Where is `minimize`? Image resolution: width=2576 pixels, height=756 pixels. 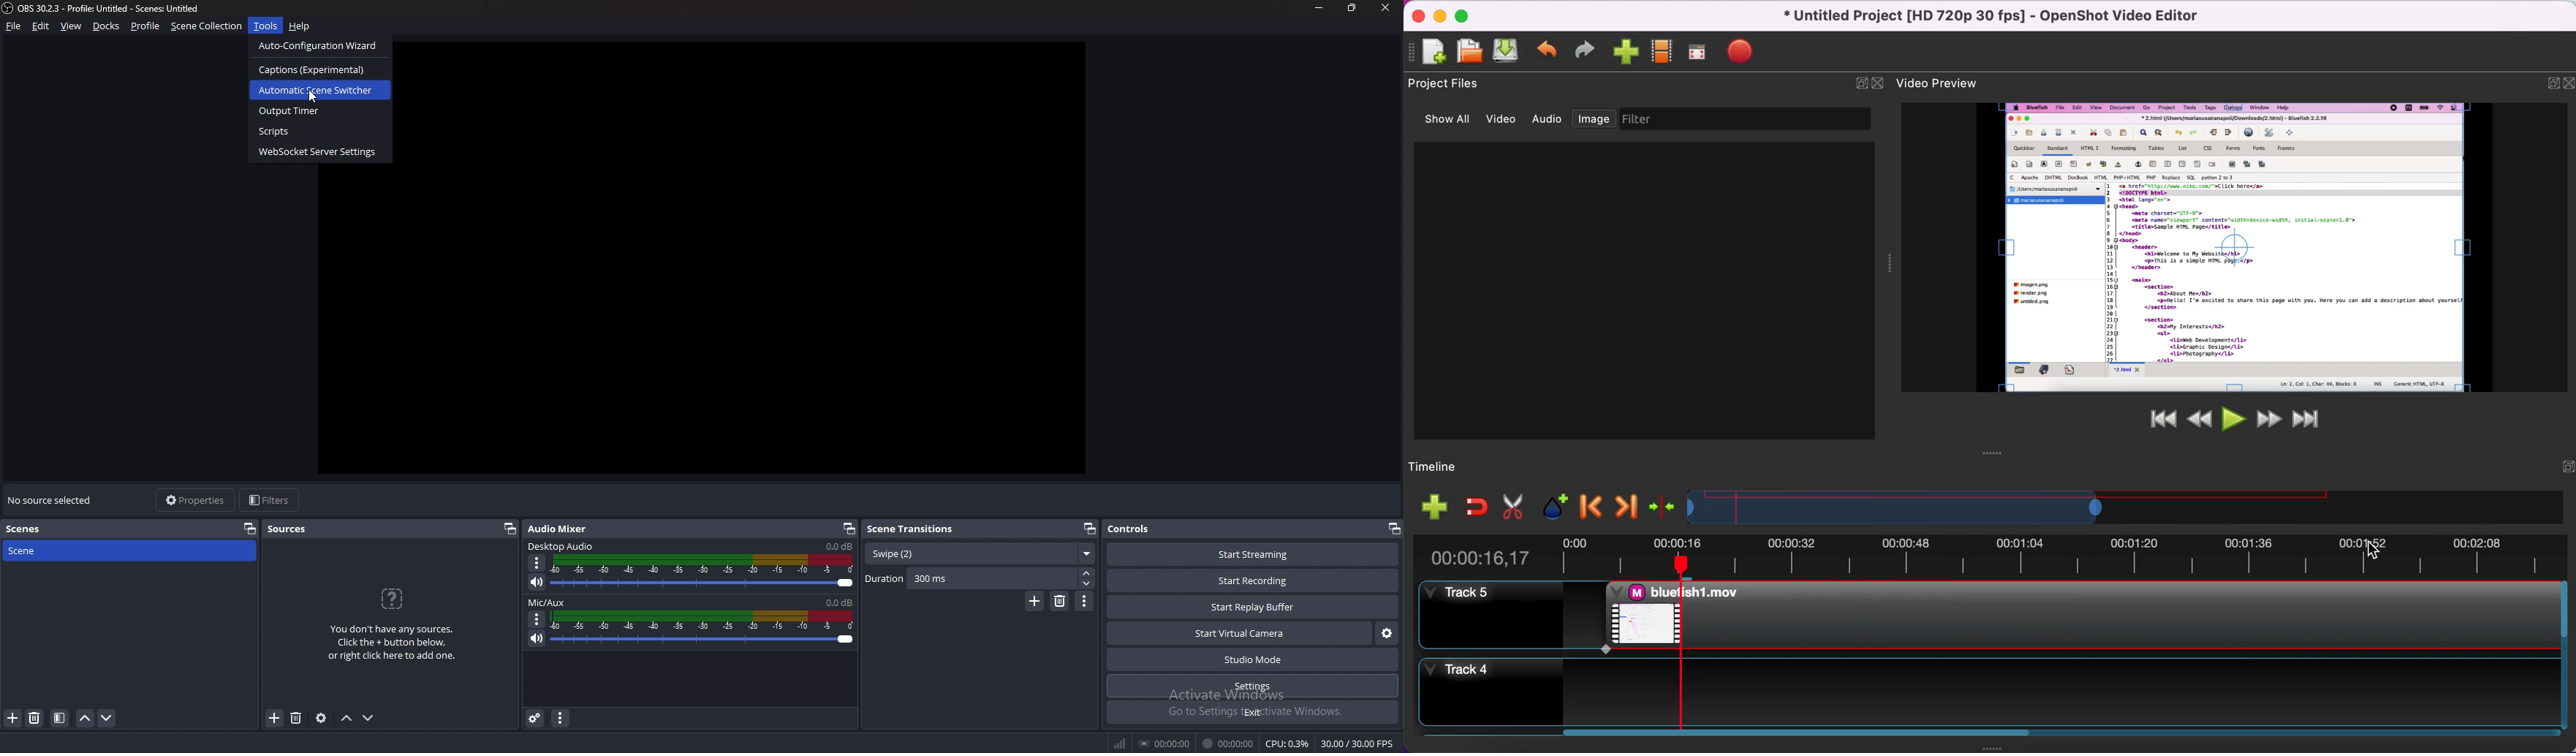
minimize is located at coordinates (1443, 17).